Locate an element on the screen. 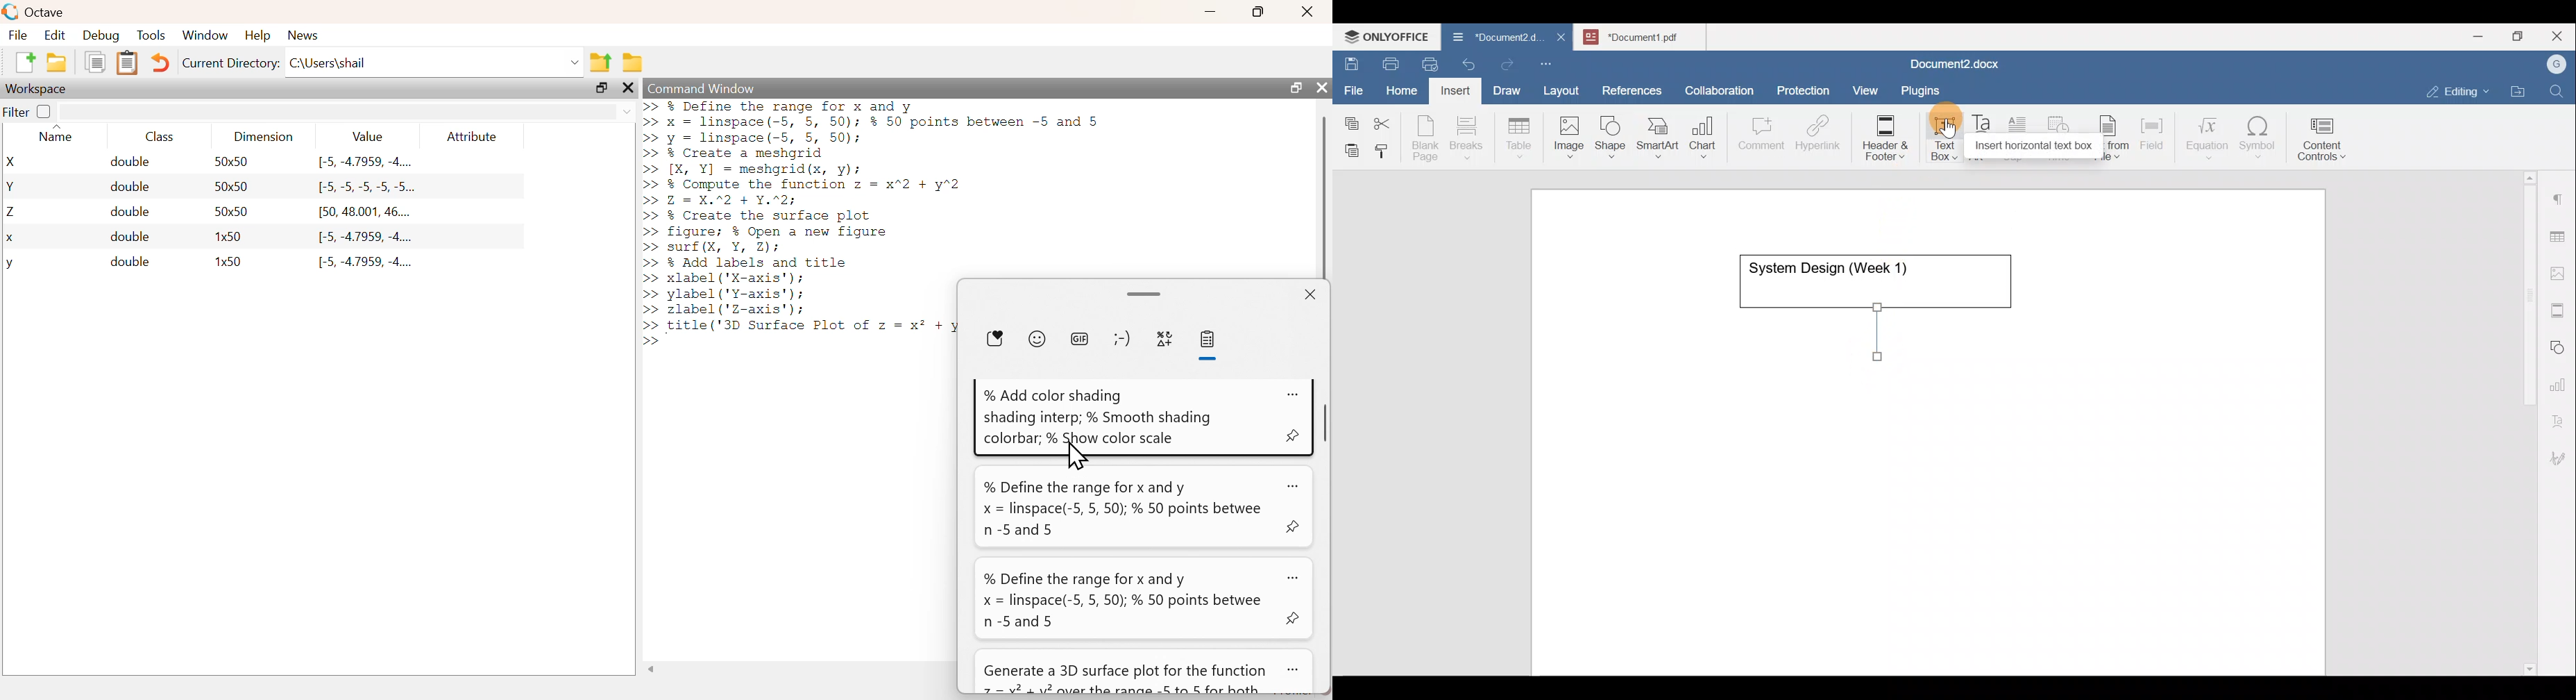 Image resolution: width=2576 pixels, height=700 pixels. Account name is located at coordinates (2553, 65).